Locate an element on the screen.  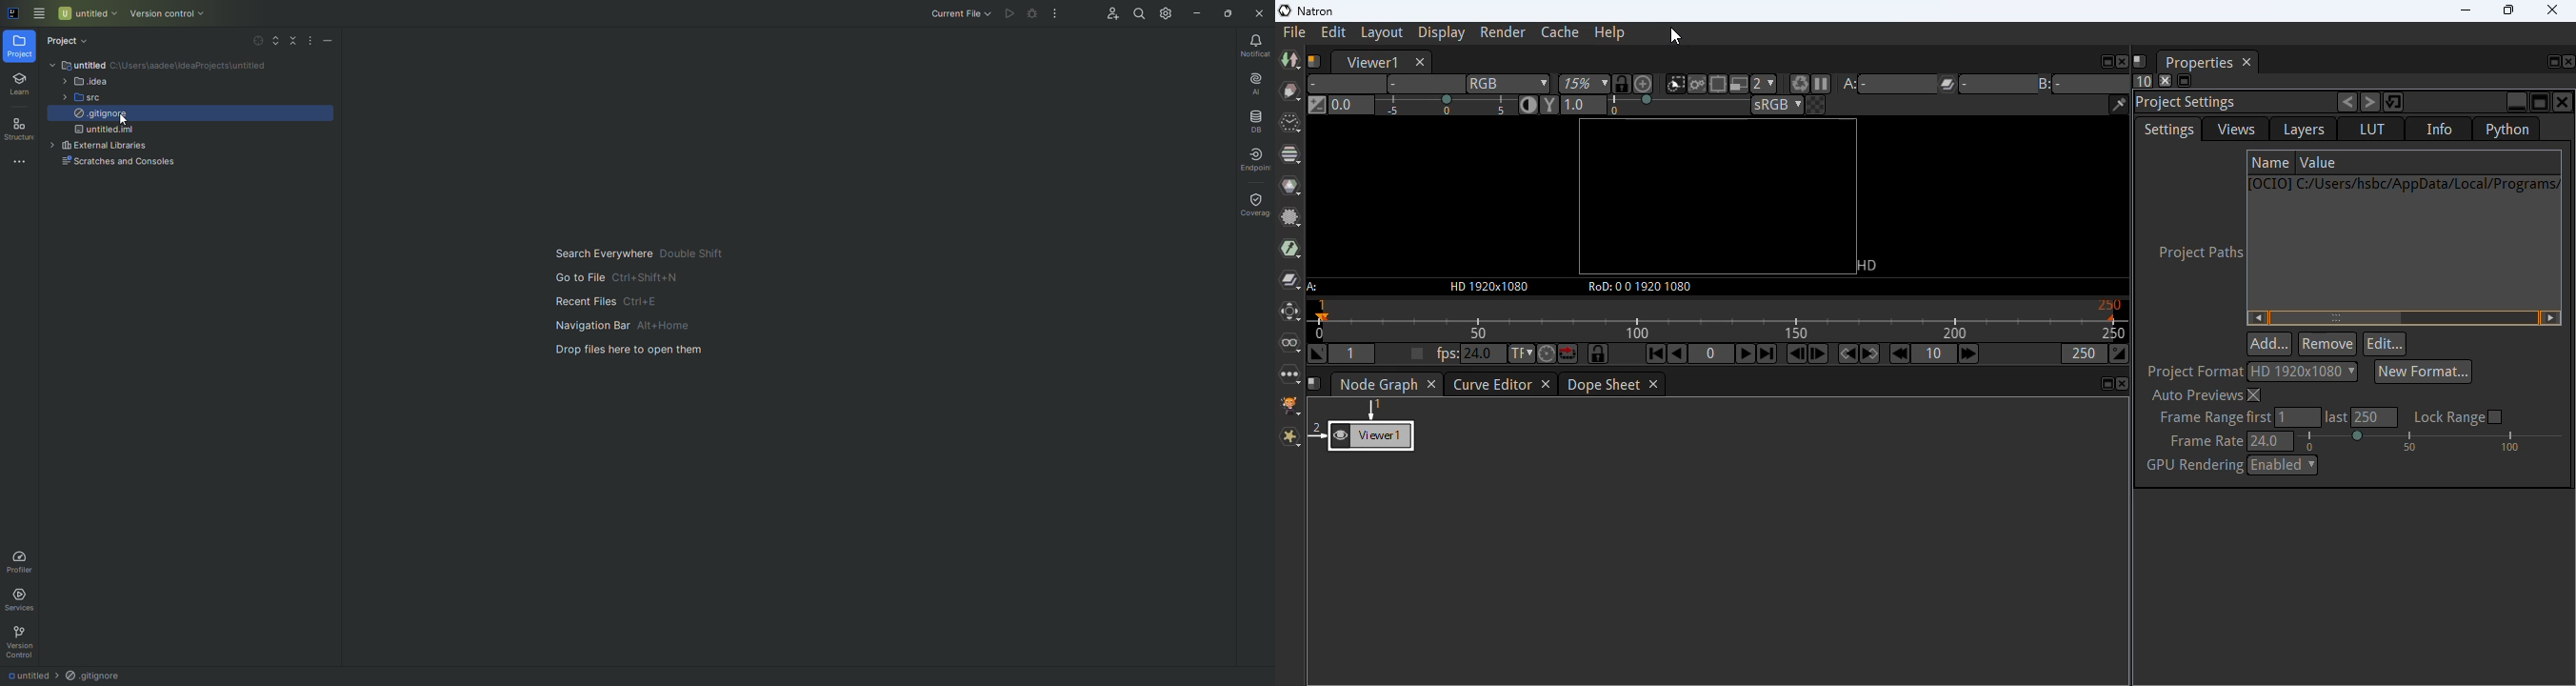
script name: pane 2 is located at coordinates (2141, 62).